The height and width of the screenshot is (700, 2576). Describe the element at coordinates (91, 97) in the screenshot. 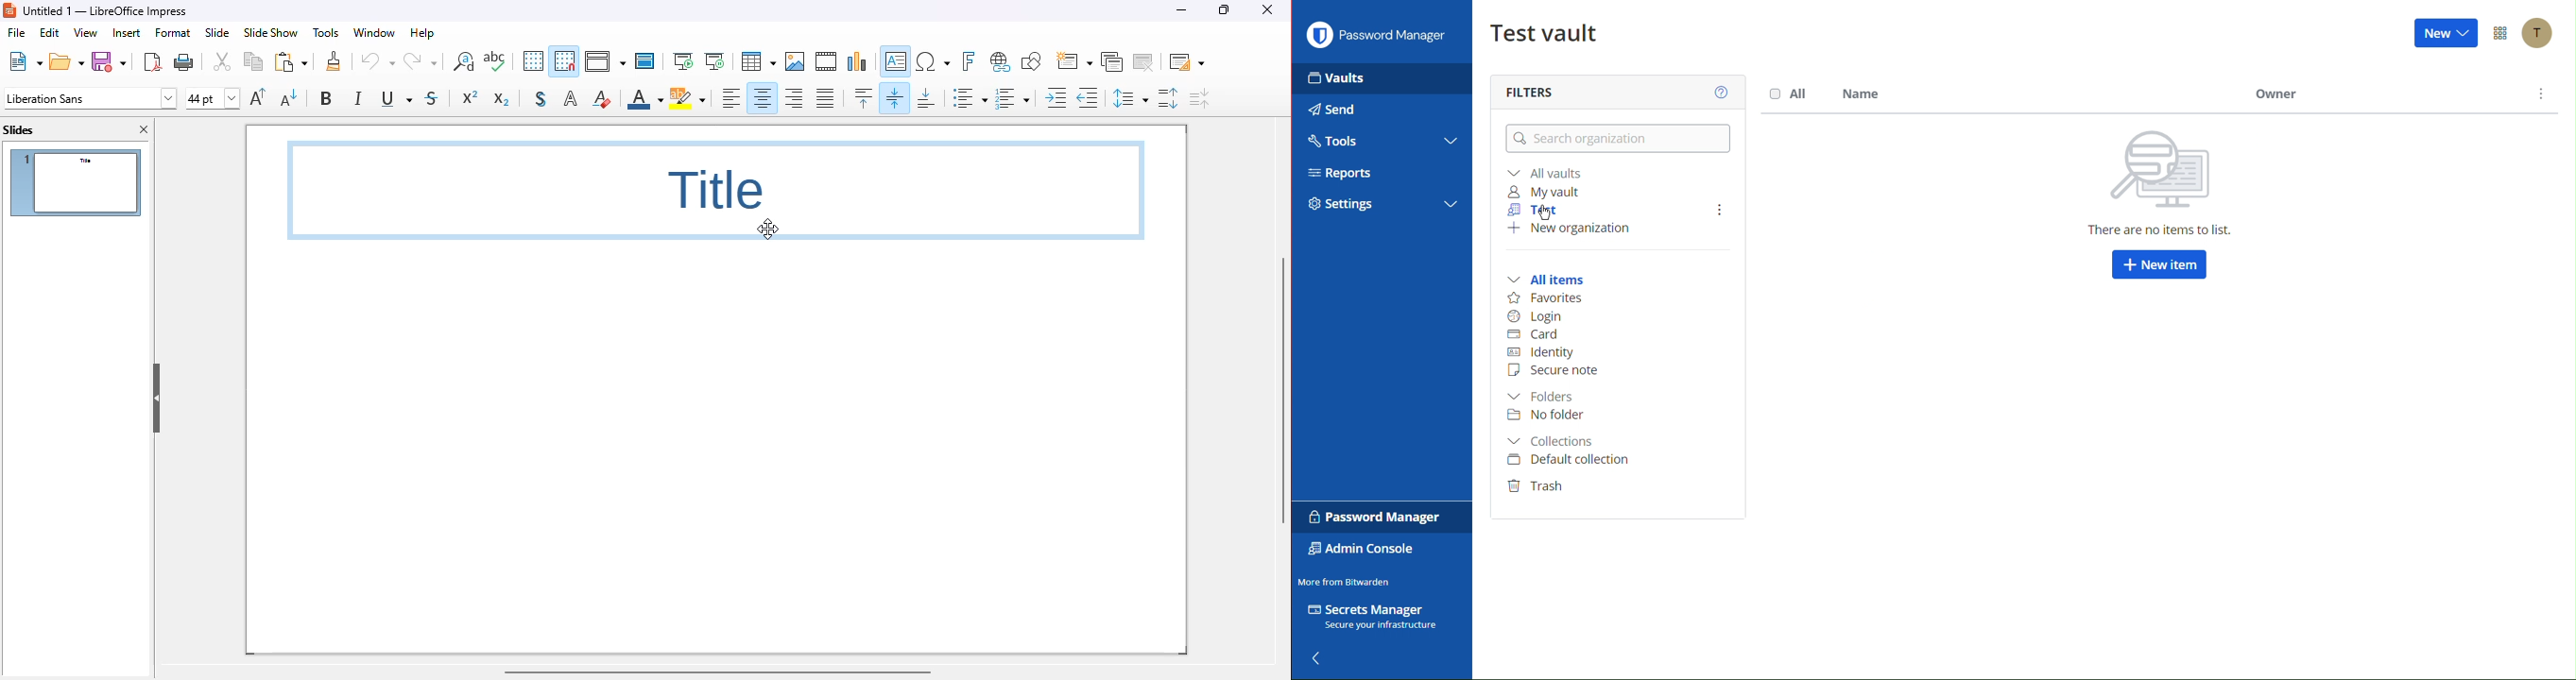

I see `font name` at that location.